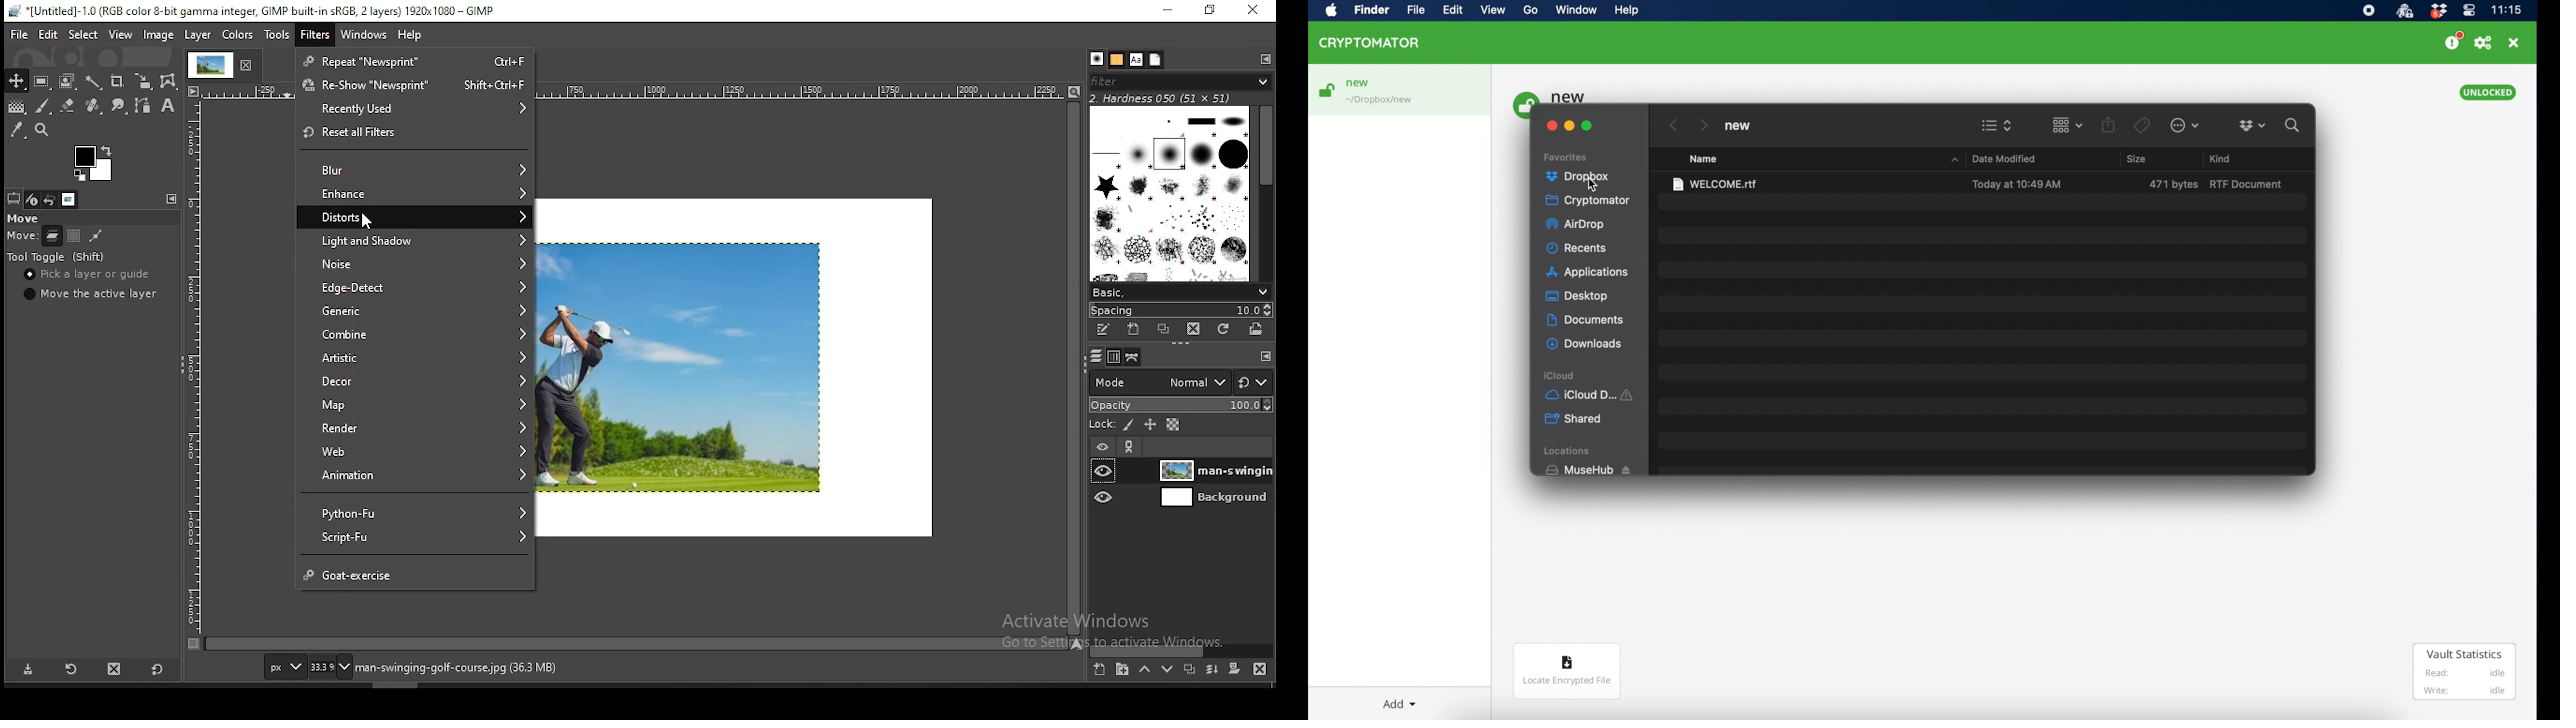  I want to click on create a new layer group, so click(1123, 669).